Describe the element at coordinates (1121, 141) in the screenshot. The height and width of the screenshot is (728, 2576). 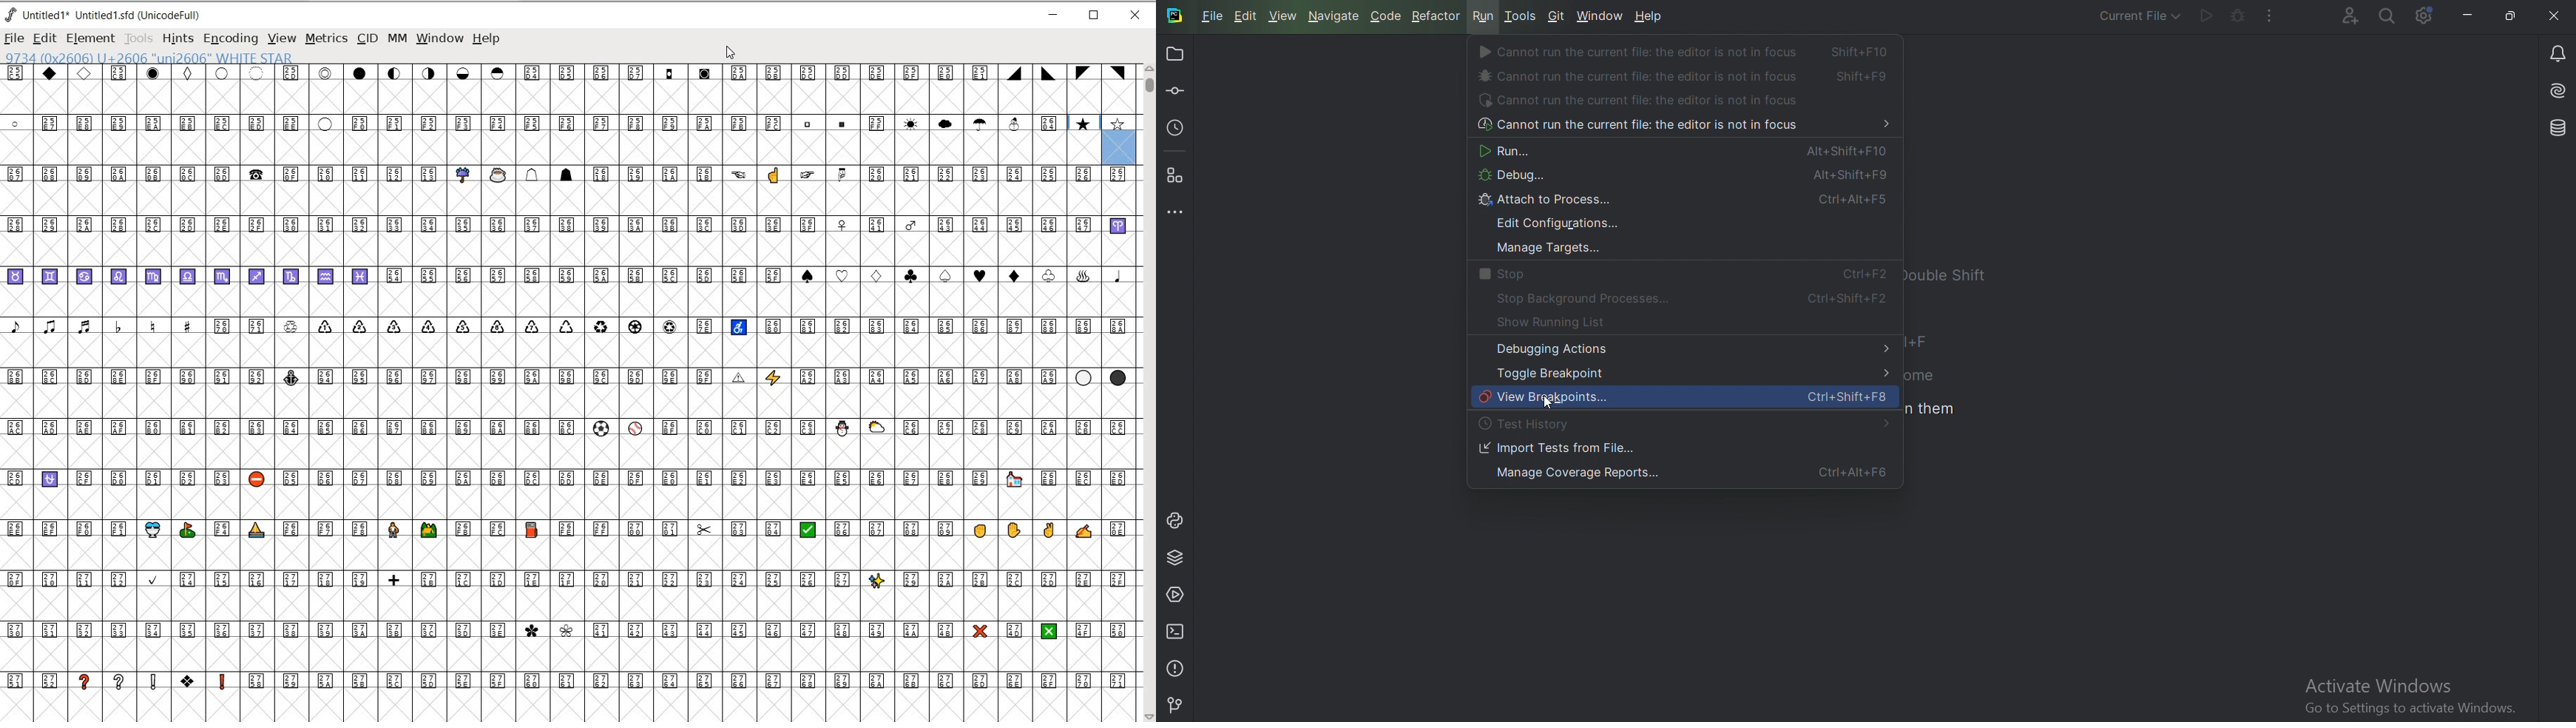
I see `glyph slot` at that location.